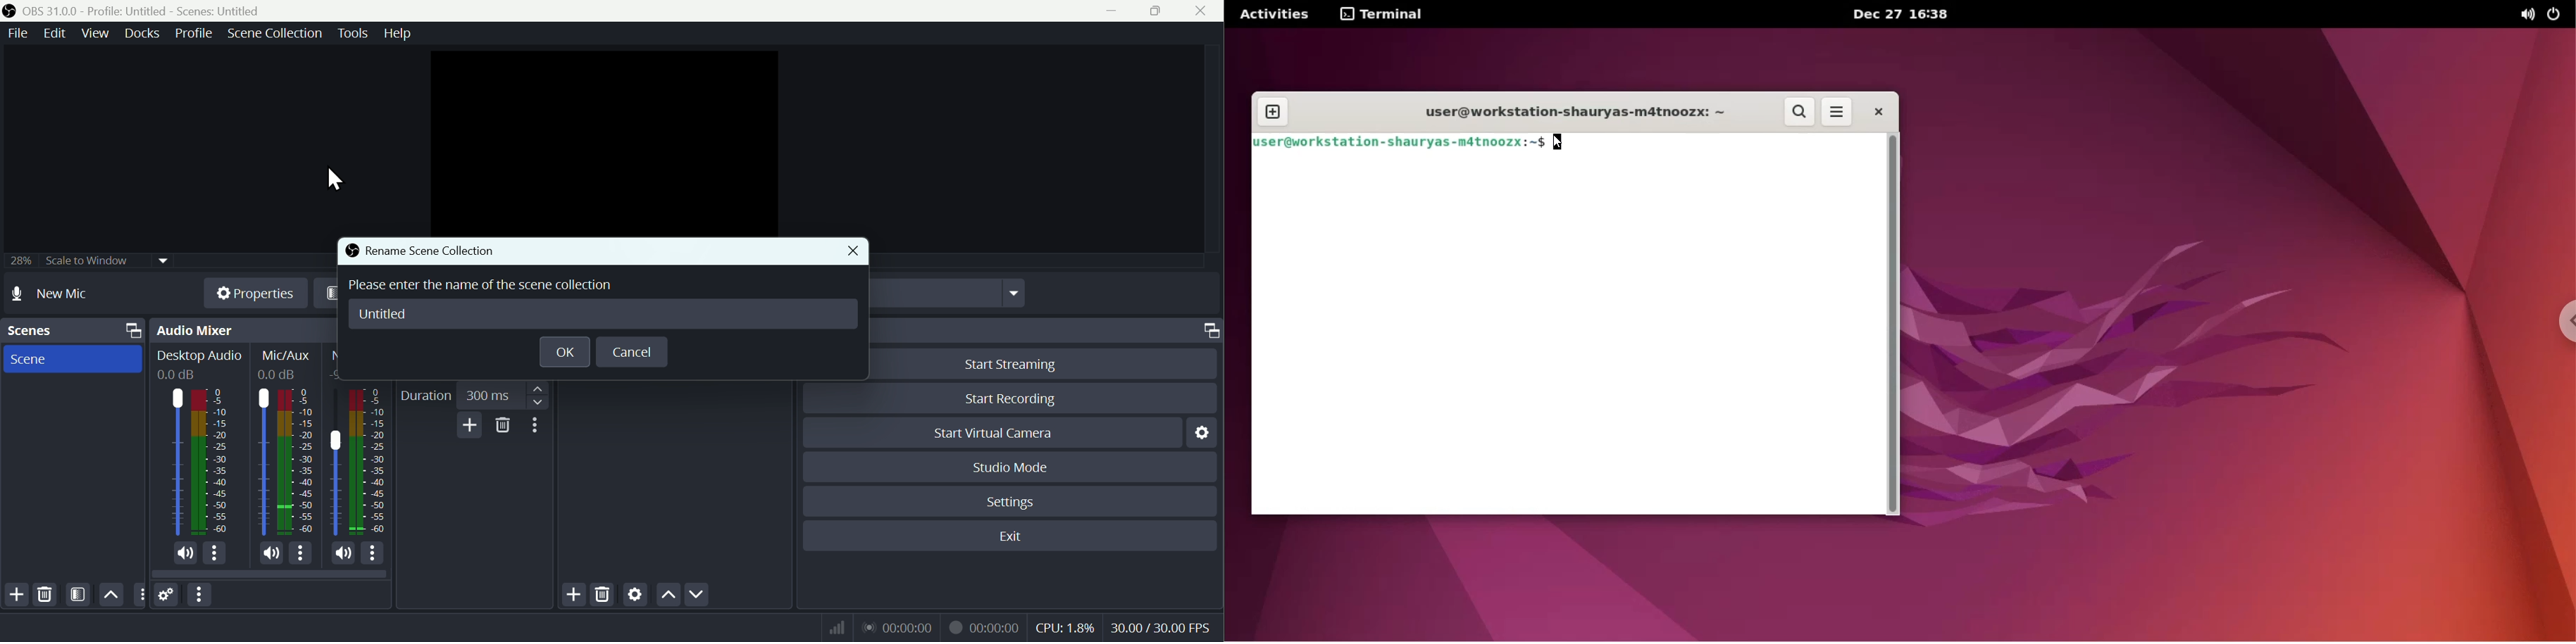  I want to click on Maximise, so click(1159, 13).